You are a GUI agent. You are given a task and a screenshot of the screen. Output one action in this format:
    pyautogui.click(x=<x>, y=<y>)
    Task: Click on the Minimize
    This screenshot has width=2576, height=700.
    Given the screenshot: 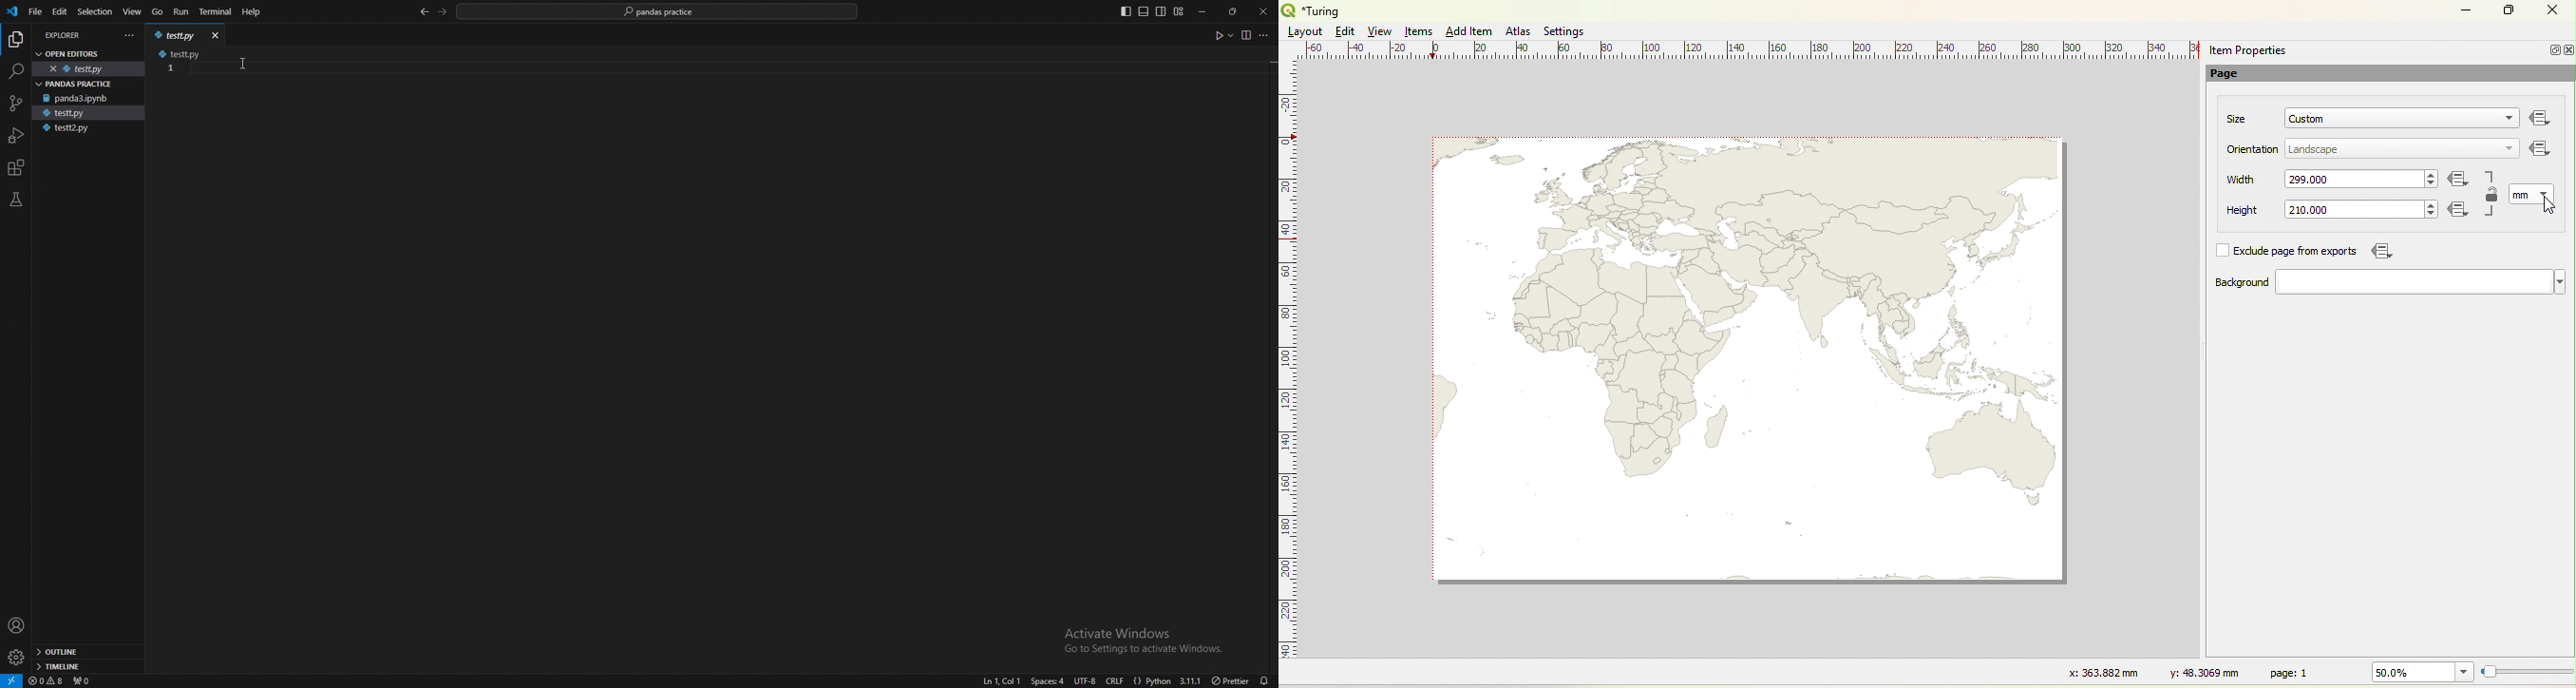 What is the action you would take?
    pyautogui.click(x=2466, y=9)
    